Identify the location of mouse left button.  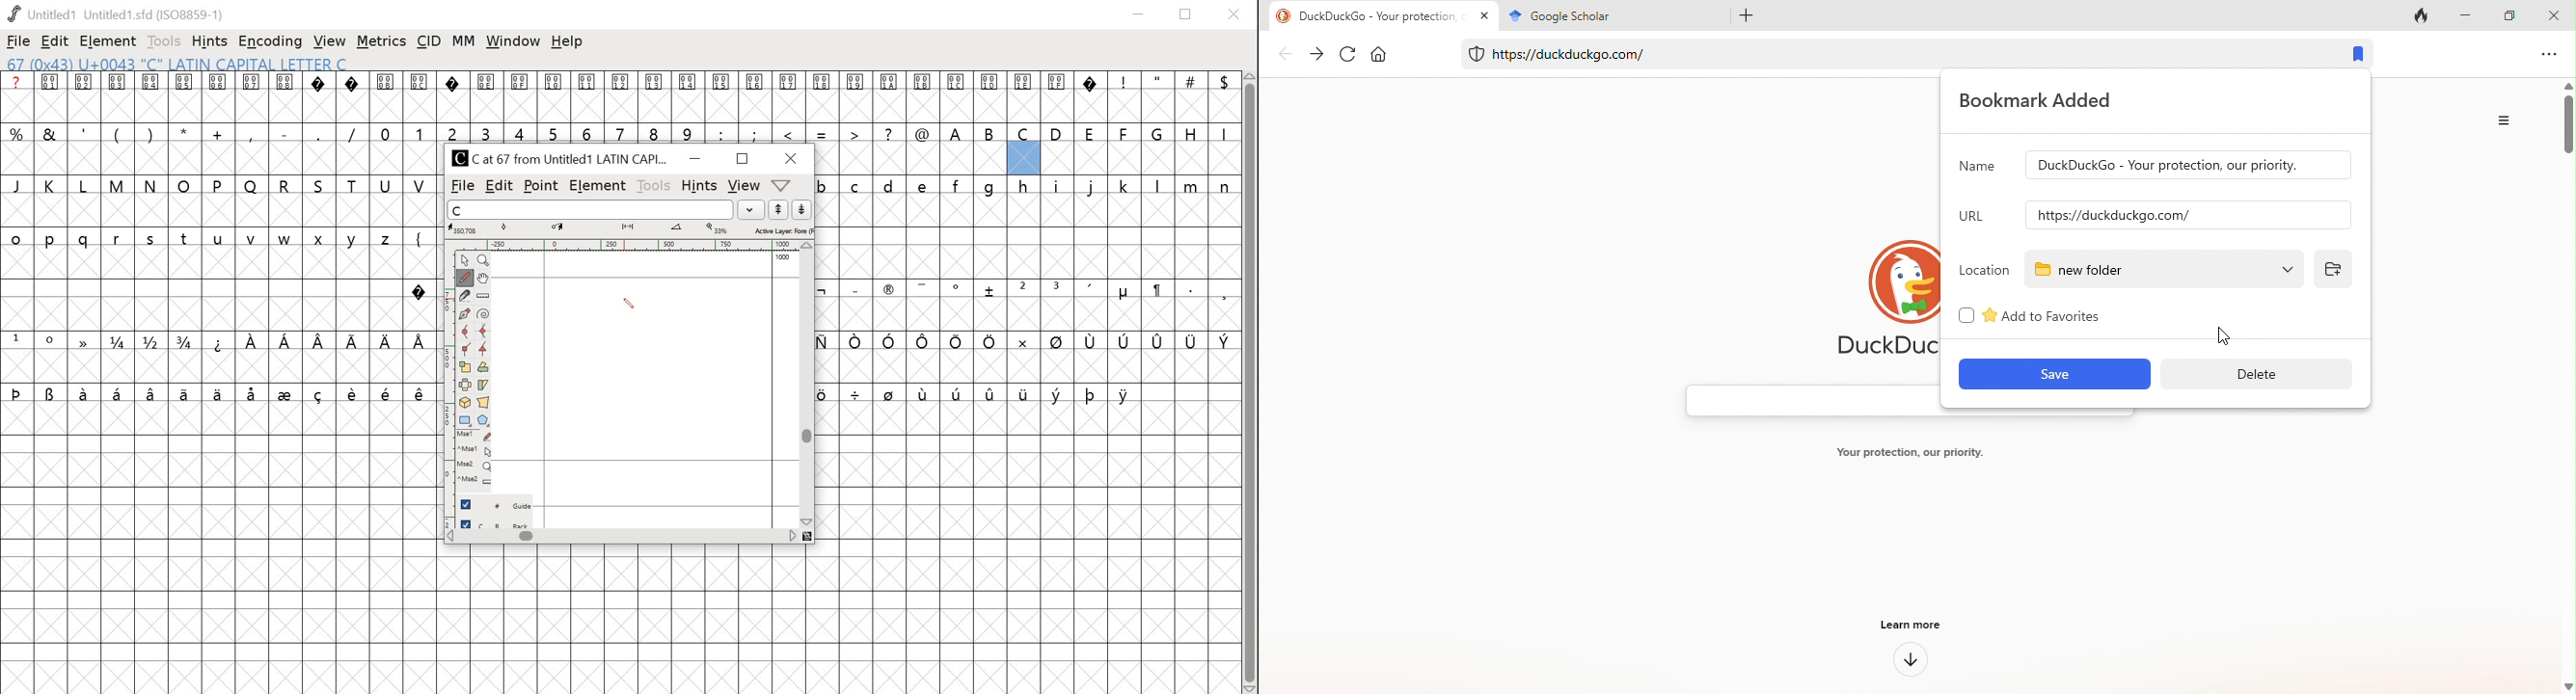
(477, 436).